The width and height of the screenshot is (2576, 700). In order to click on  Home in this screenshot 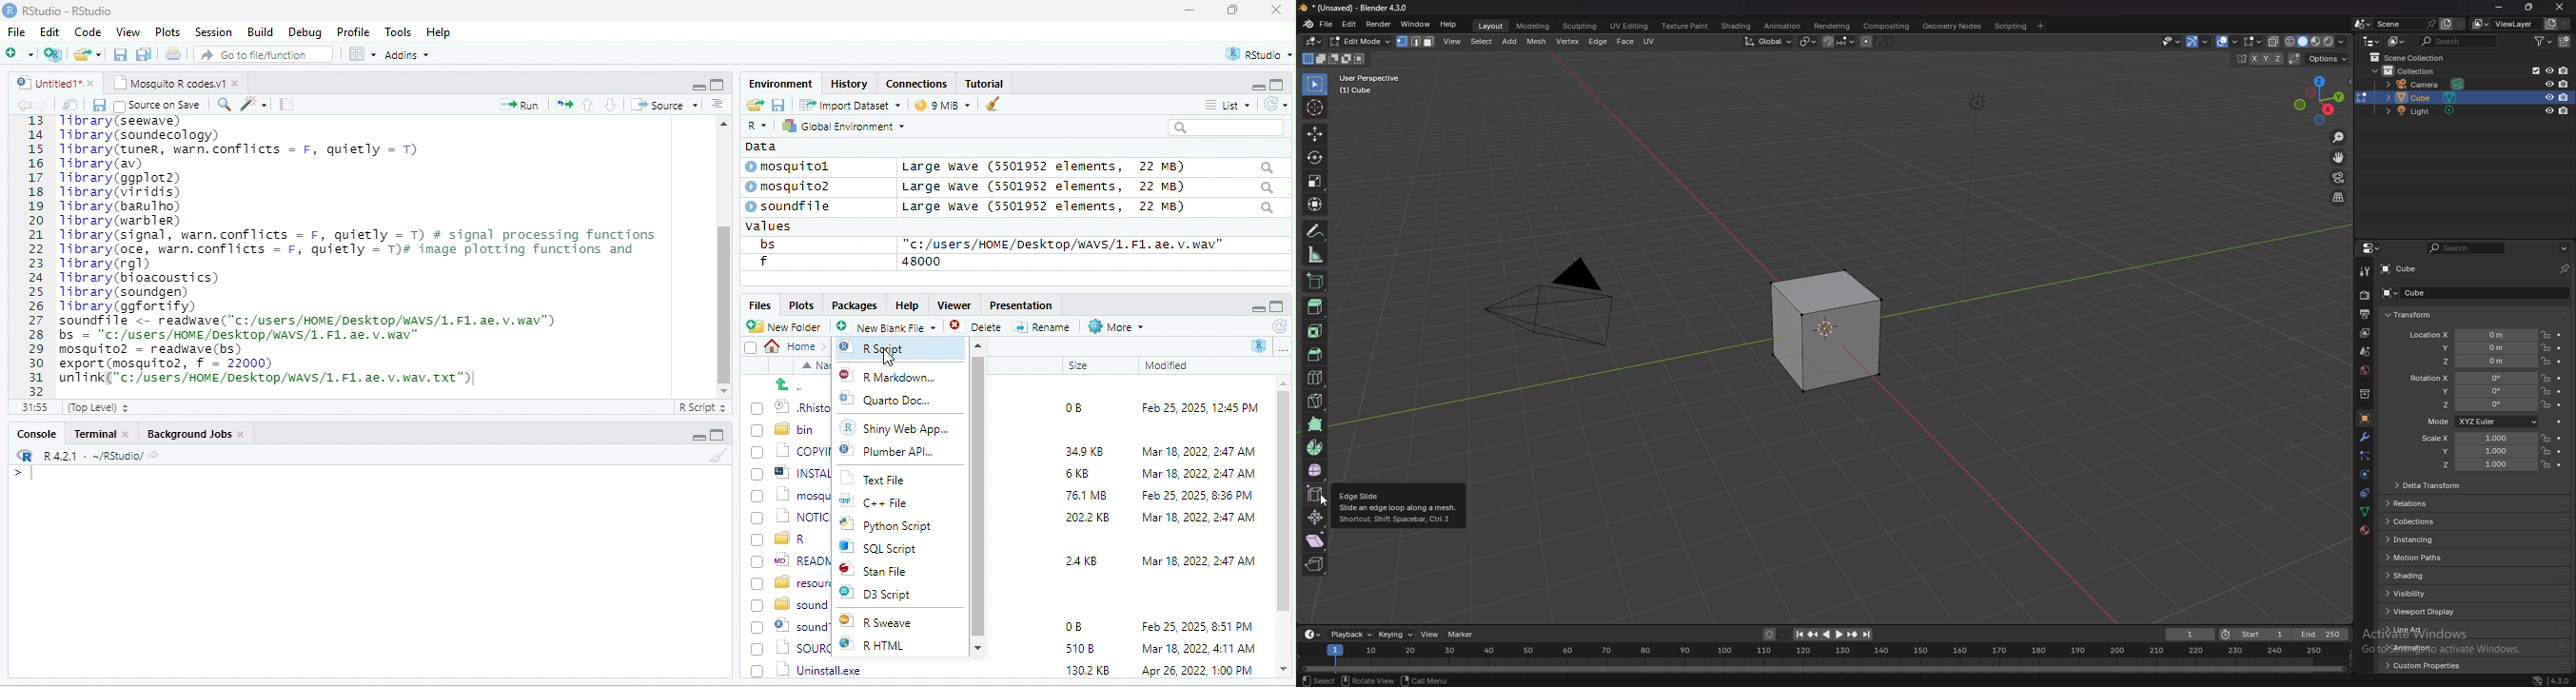, I will do `click(796, 345)`.